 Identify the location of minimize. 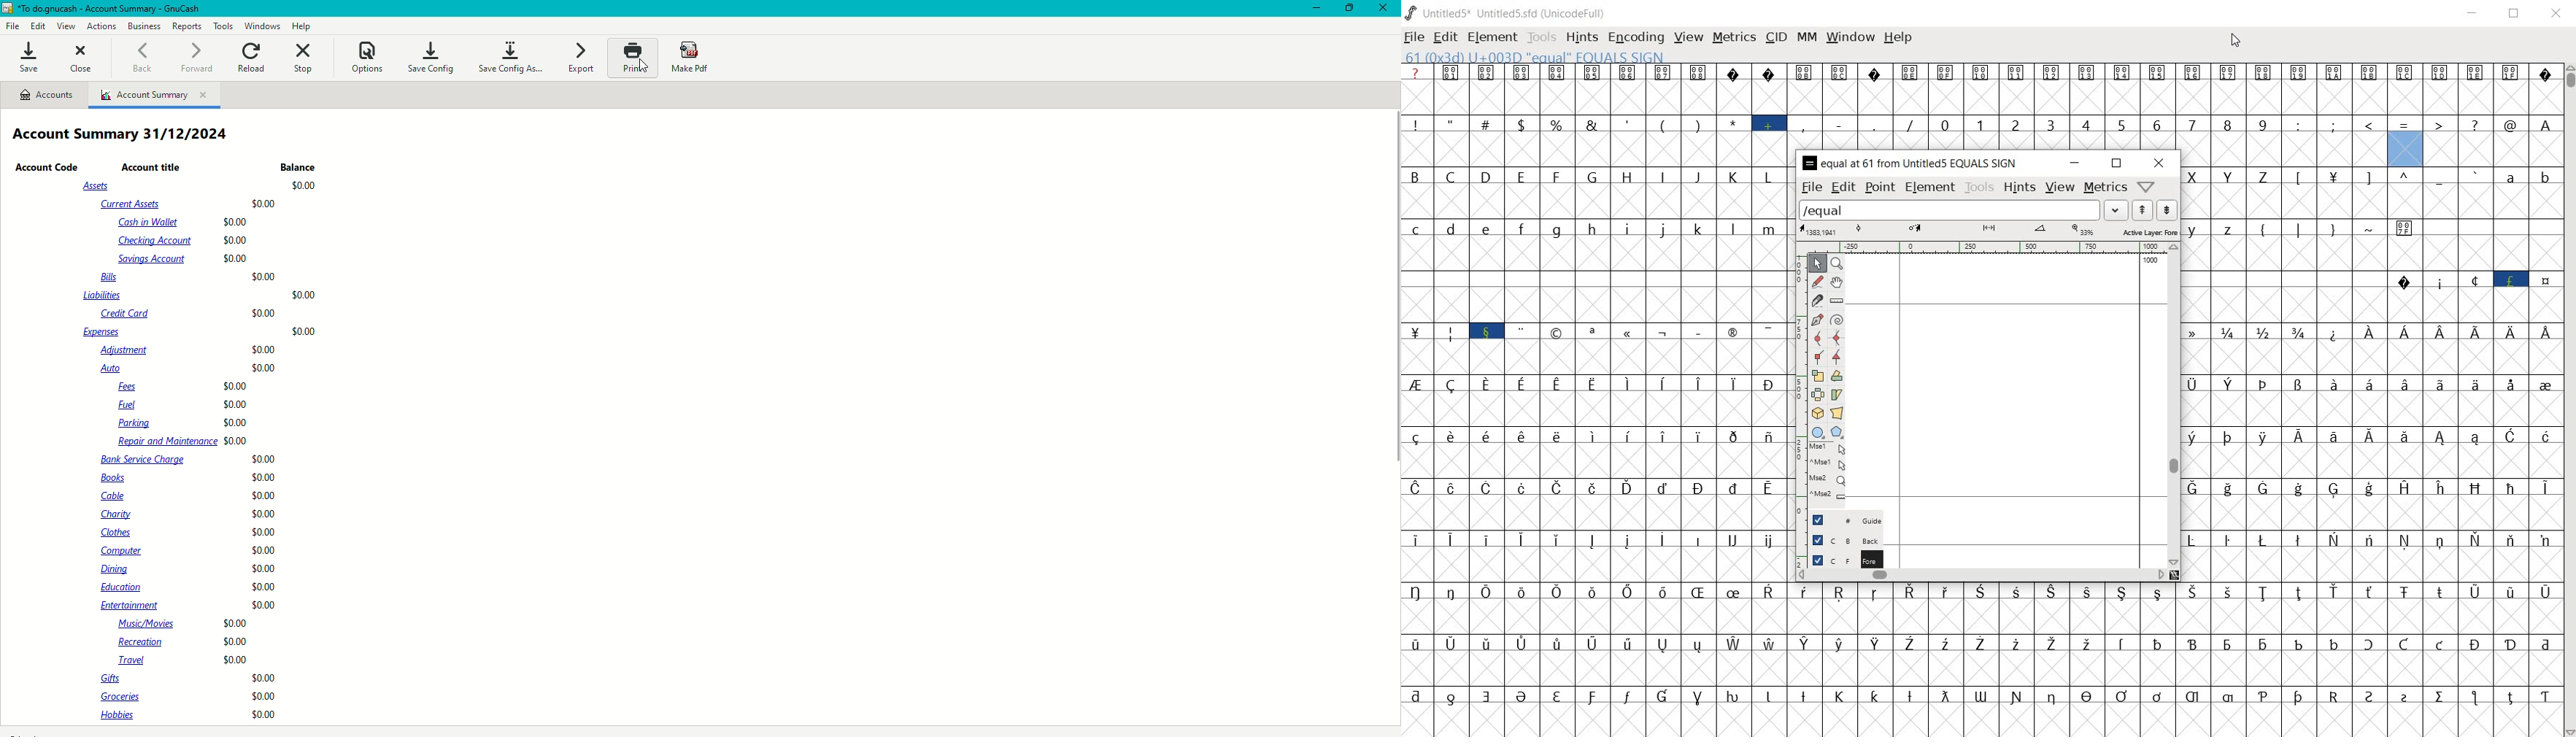
(2473, 13).